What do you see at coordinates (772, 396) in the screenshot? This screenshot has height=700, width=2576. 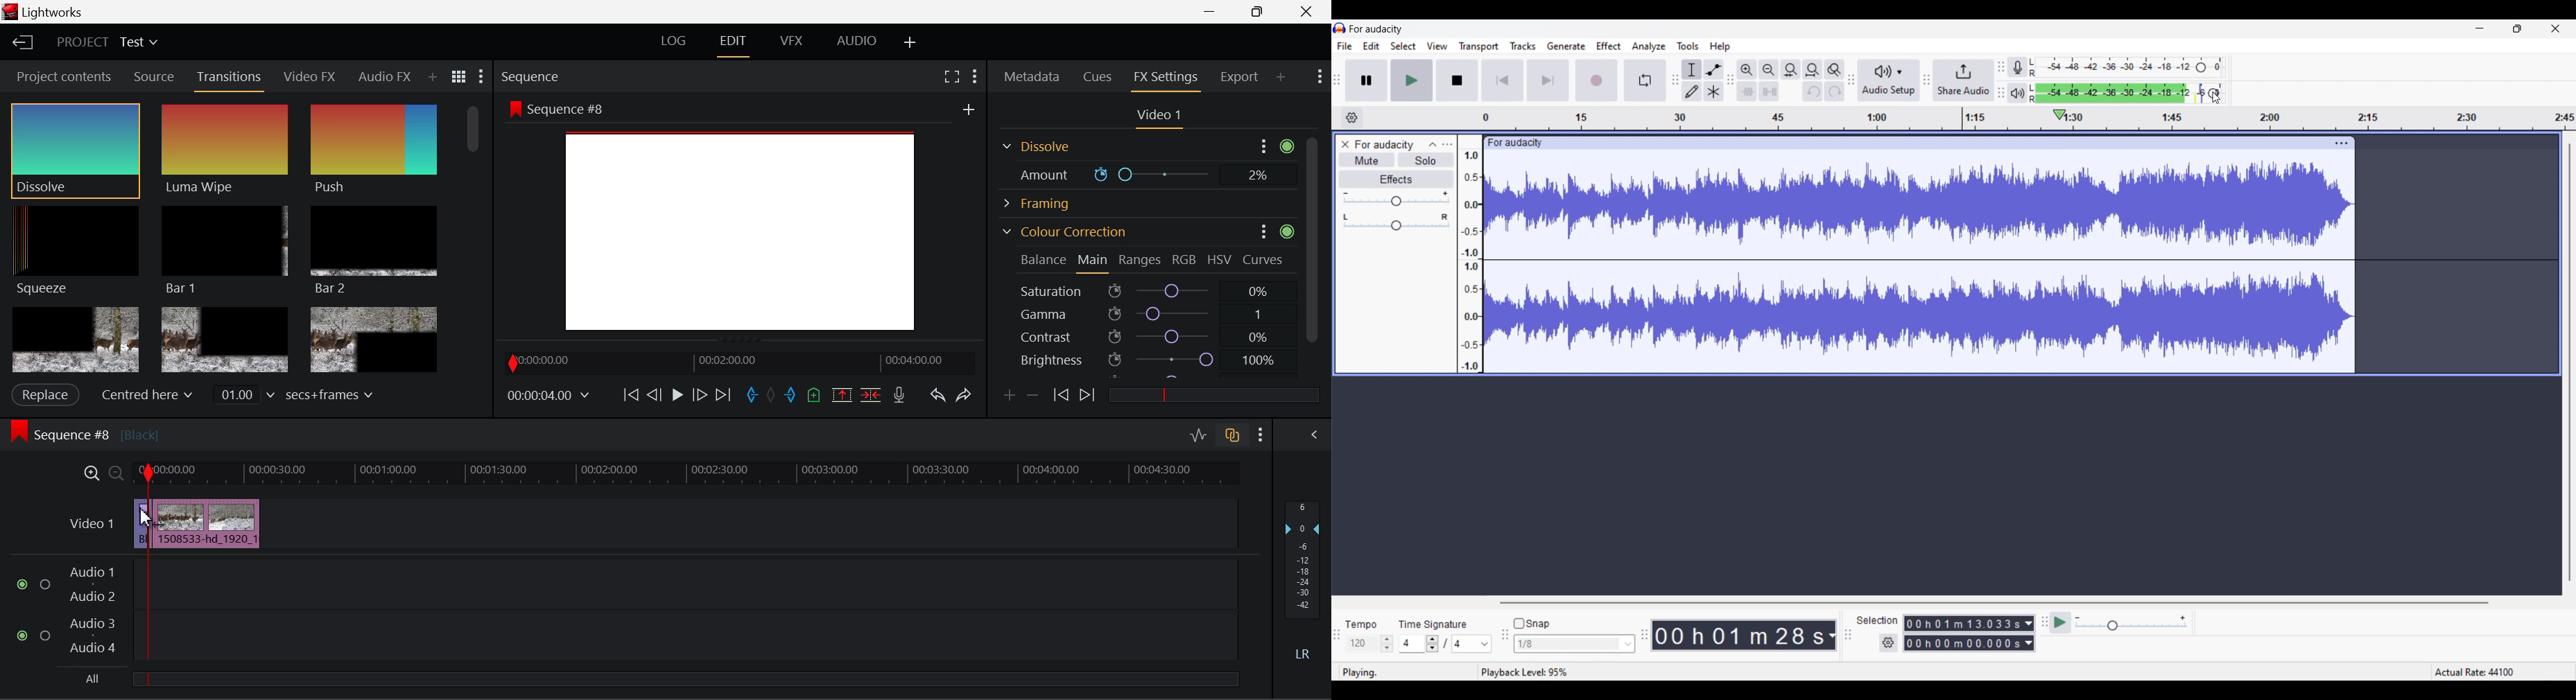 I see `Remove All Marks` at bounding box center [772, 396].